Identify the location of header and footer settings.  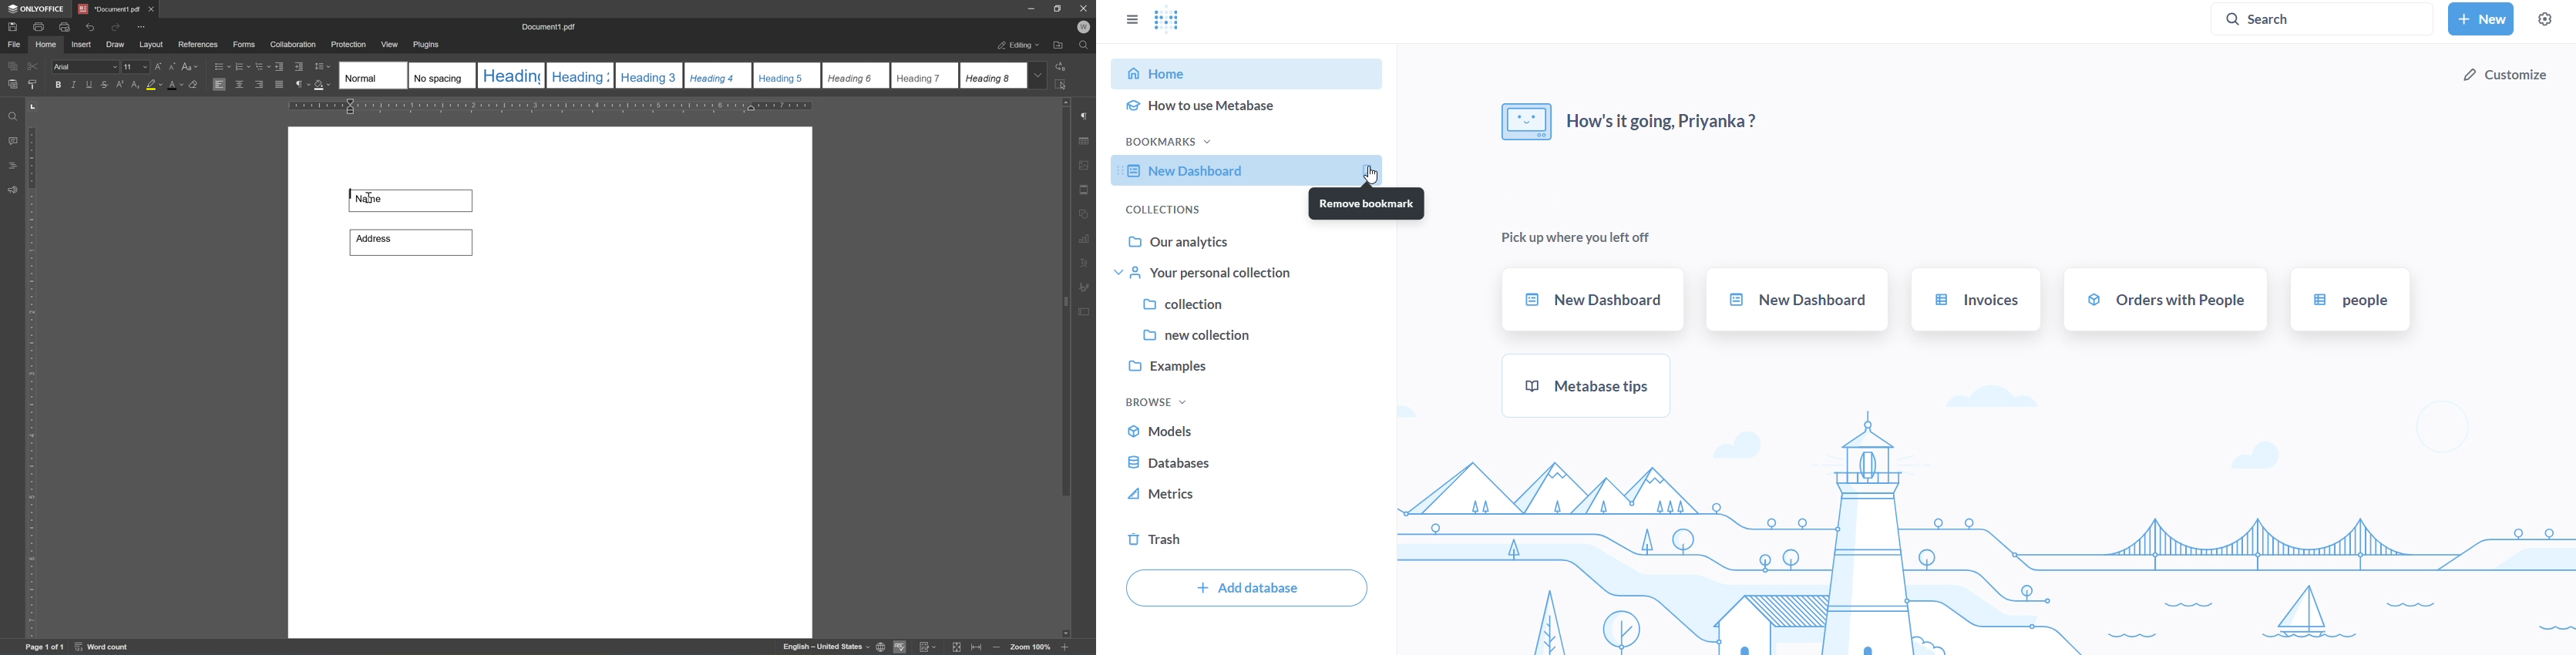
(1083, 188).